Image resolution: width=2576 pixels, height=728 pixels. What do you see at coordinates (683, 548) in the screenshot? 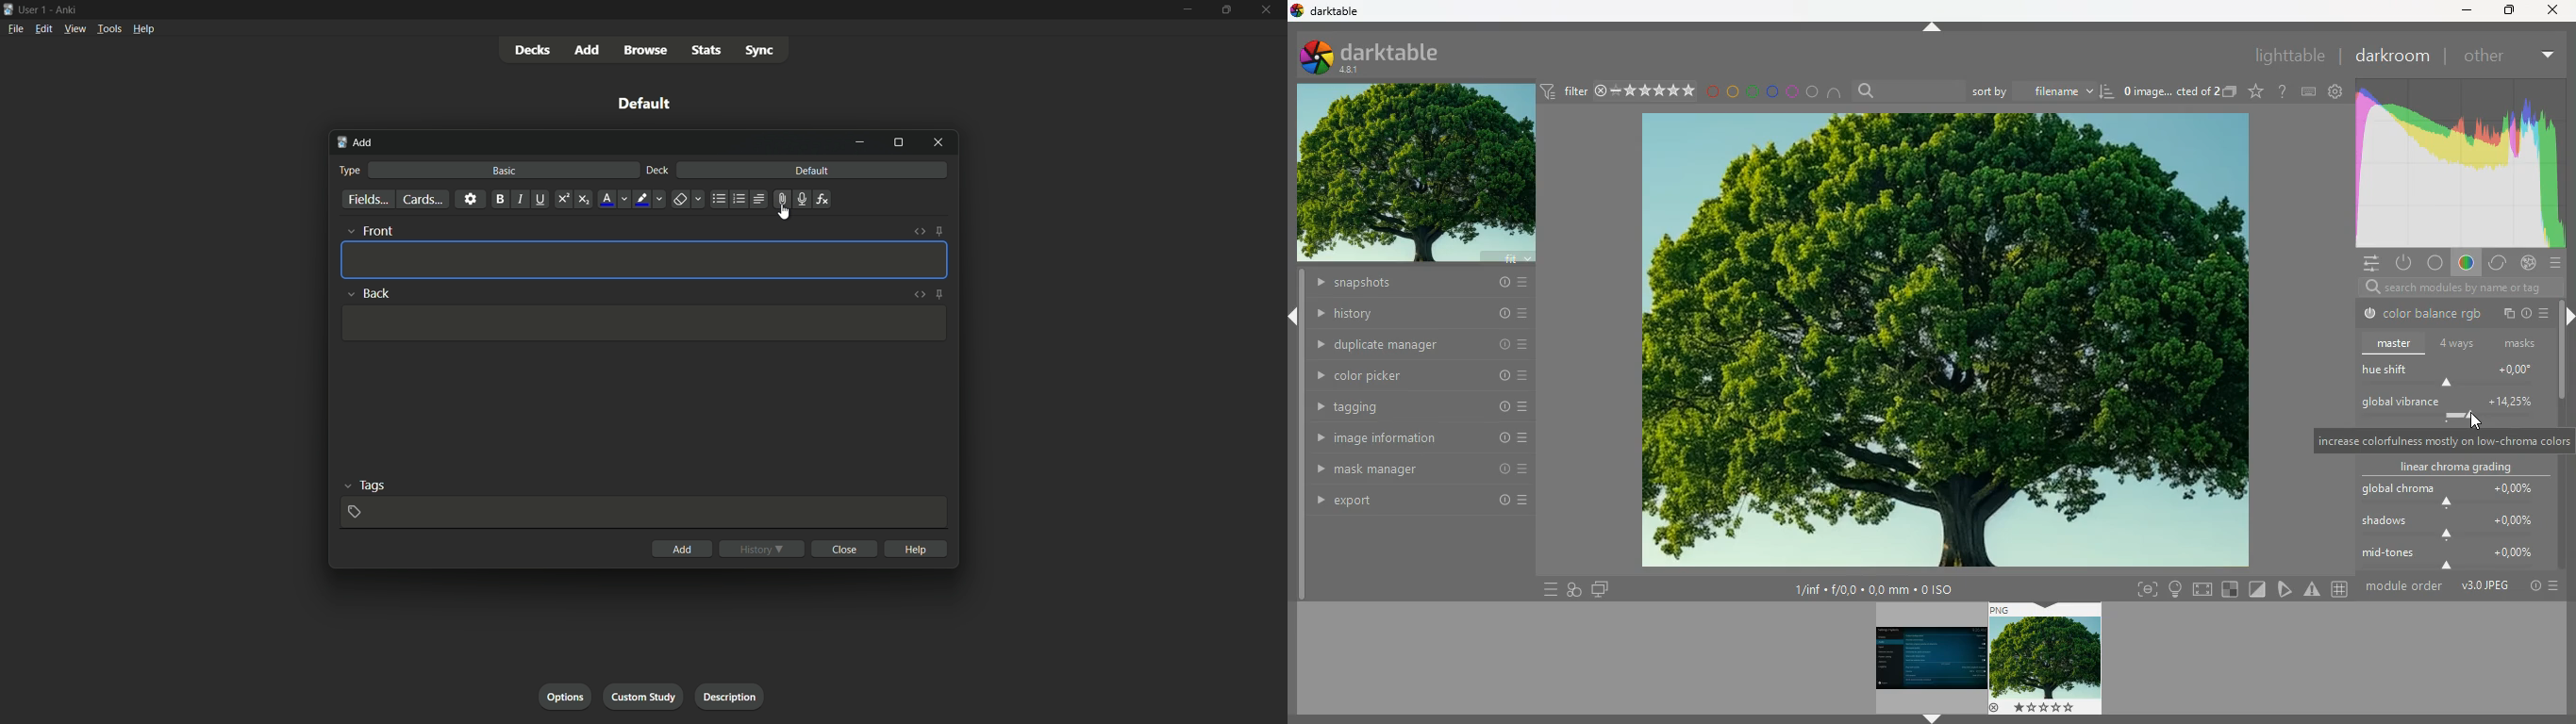
I see `add` at bounding box center [683, 548].